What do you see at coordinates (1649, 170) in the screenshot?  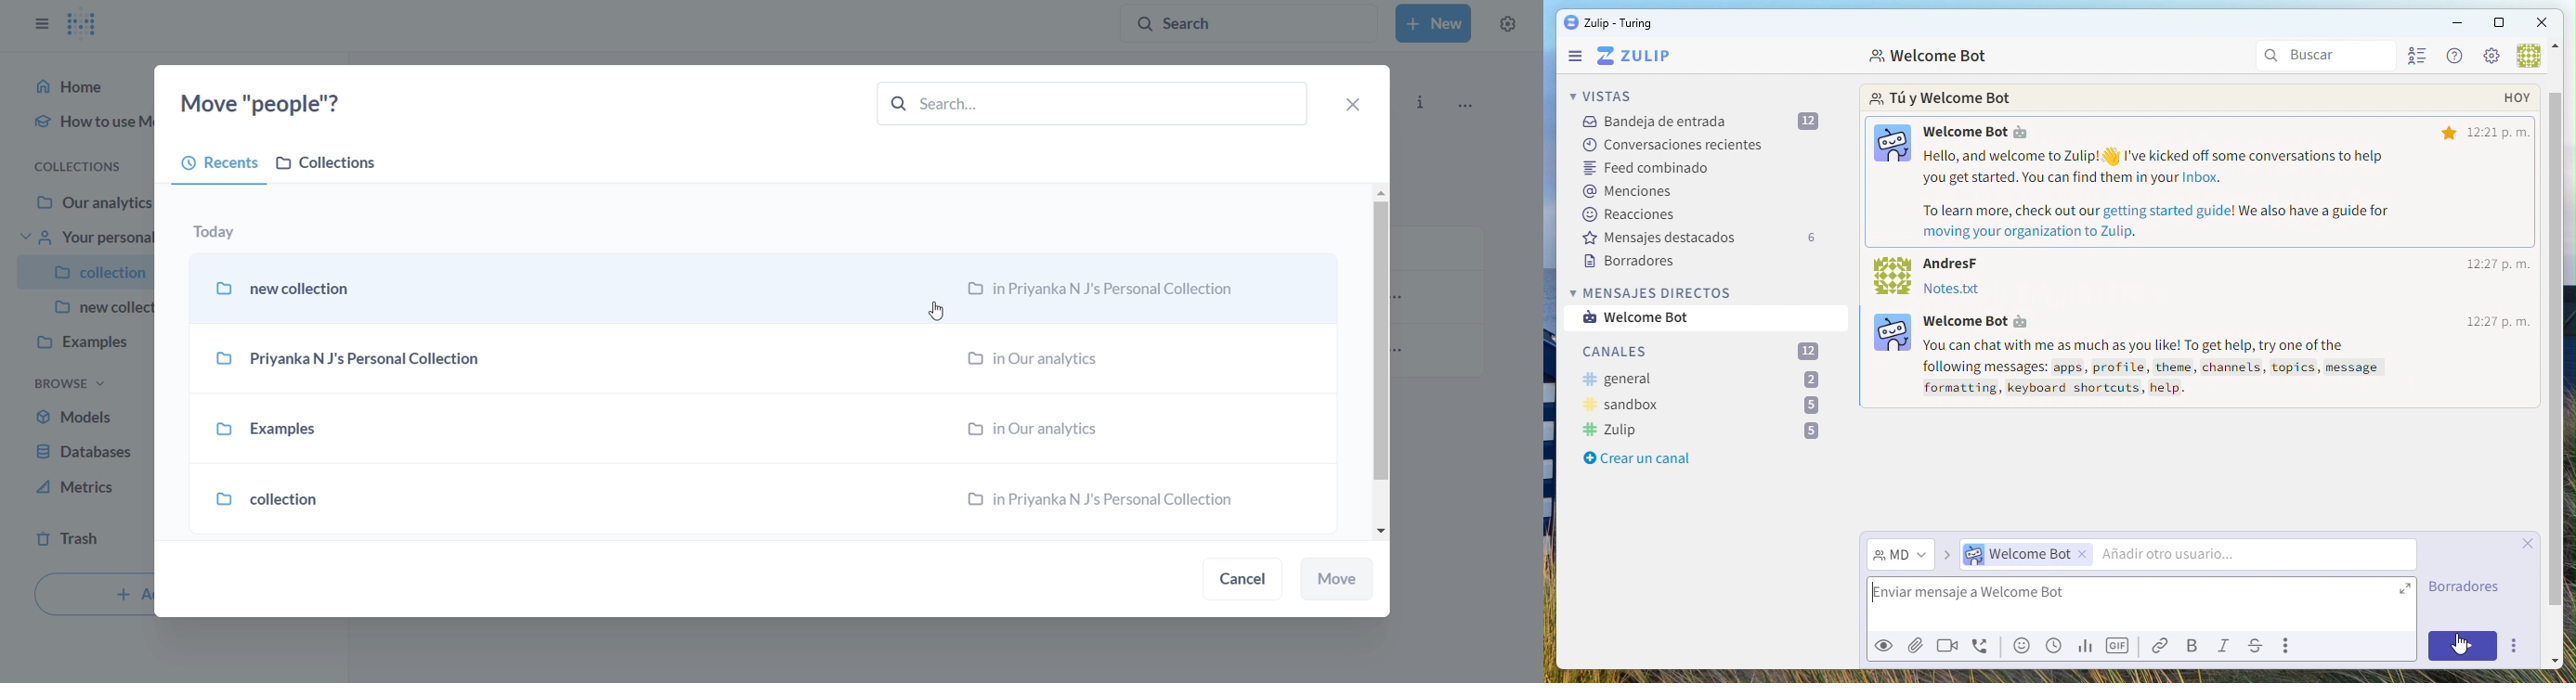 I see `Feed` at bounding box center [1649, 170].